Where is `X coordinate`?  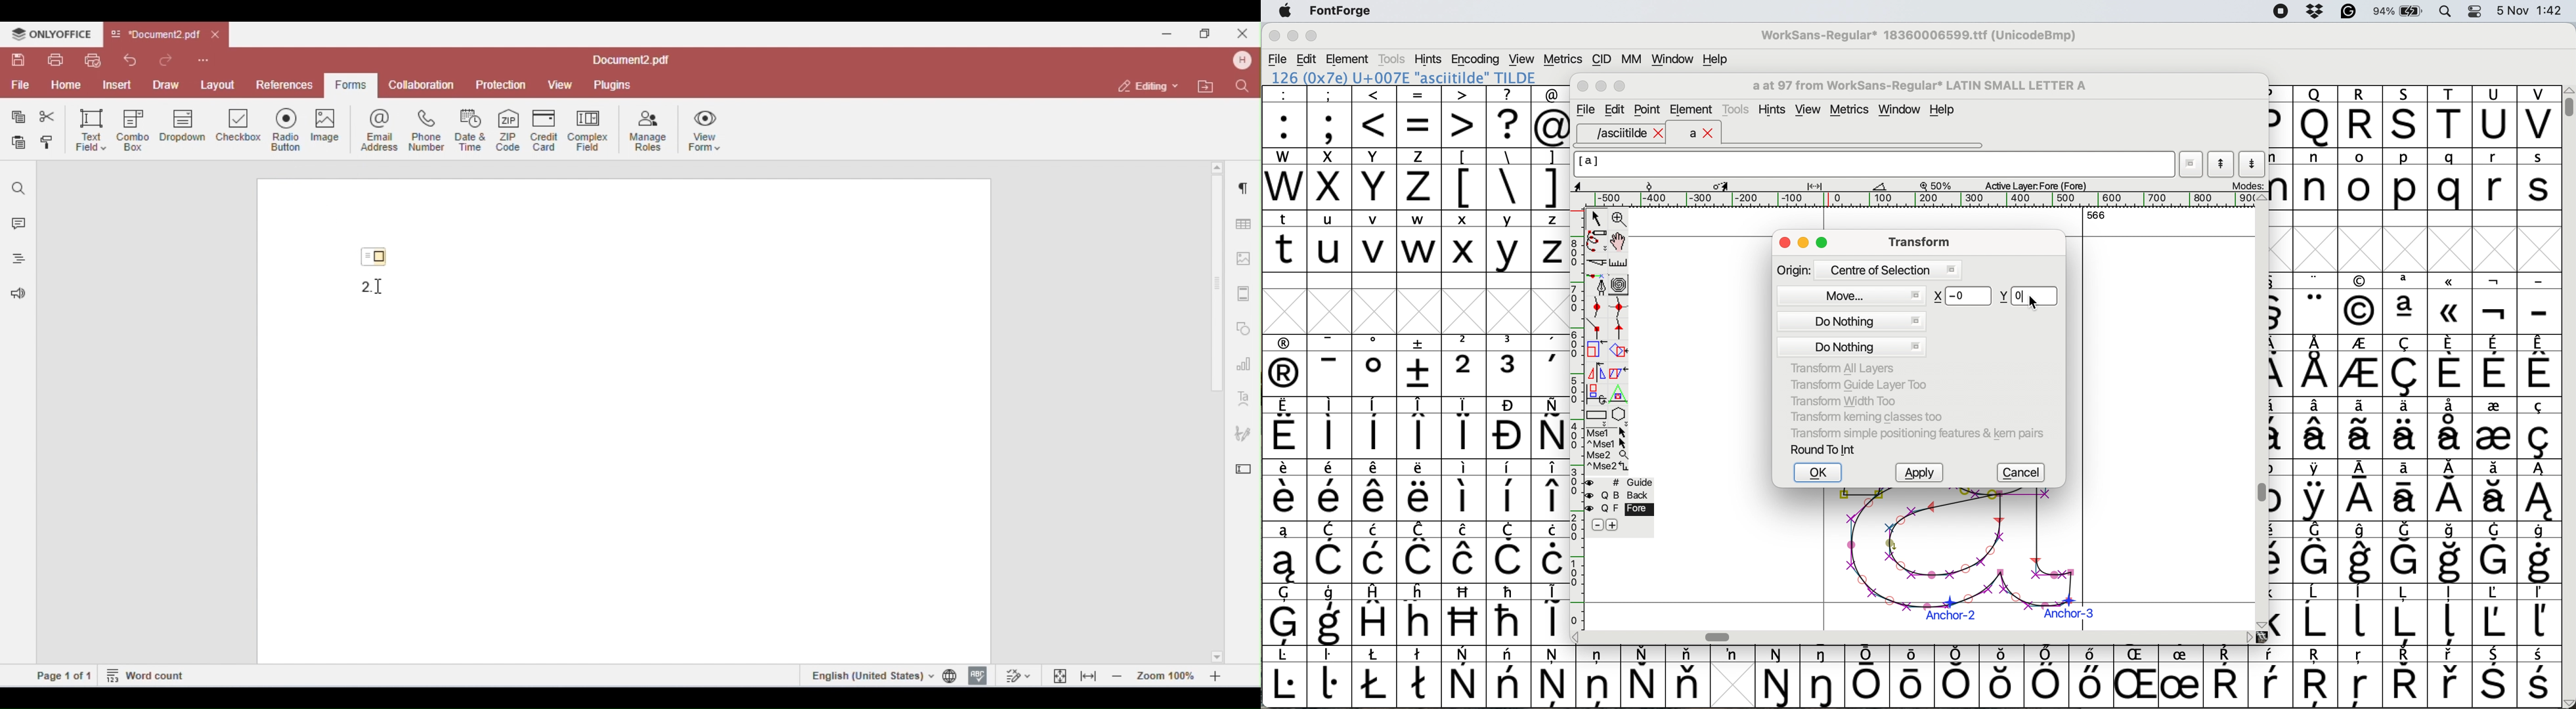
X coordinate is located at coordinates (1964, 297).